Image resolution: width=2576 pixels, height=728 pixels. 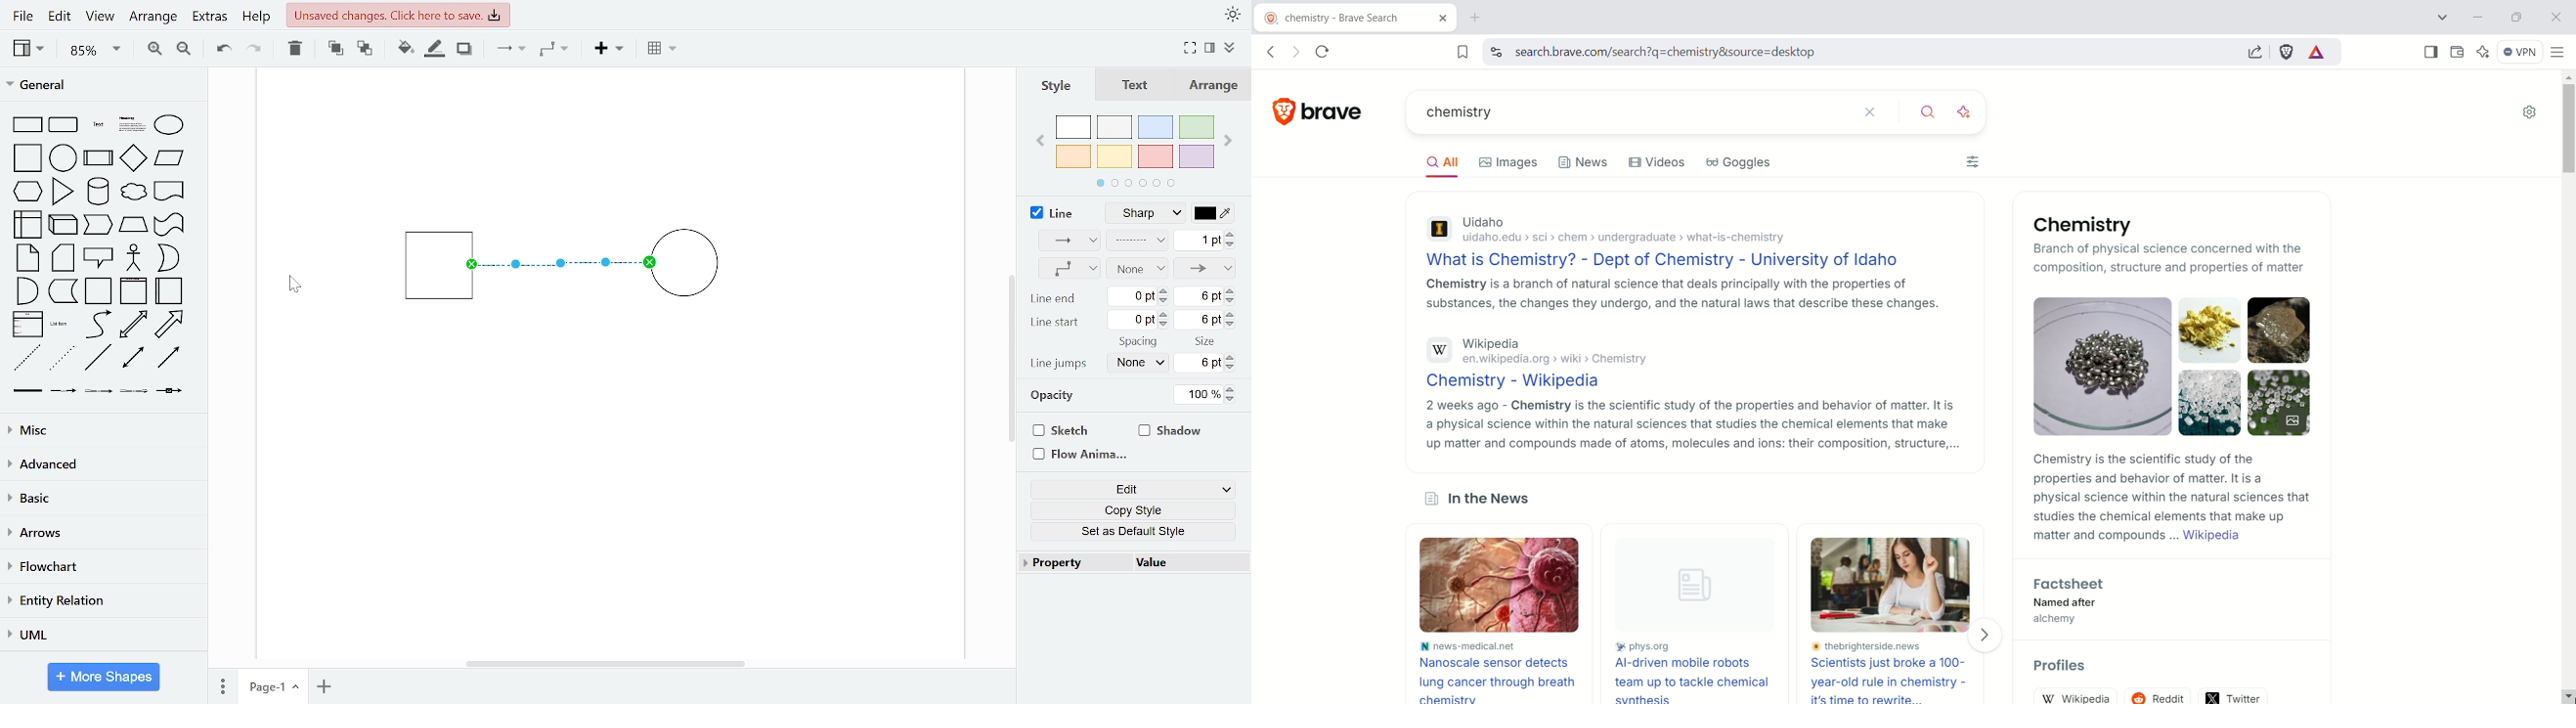 I want to click on pattern, so click(x=1137, y=242).